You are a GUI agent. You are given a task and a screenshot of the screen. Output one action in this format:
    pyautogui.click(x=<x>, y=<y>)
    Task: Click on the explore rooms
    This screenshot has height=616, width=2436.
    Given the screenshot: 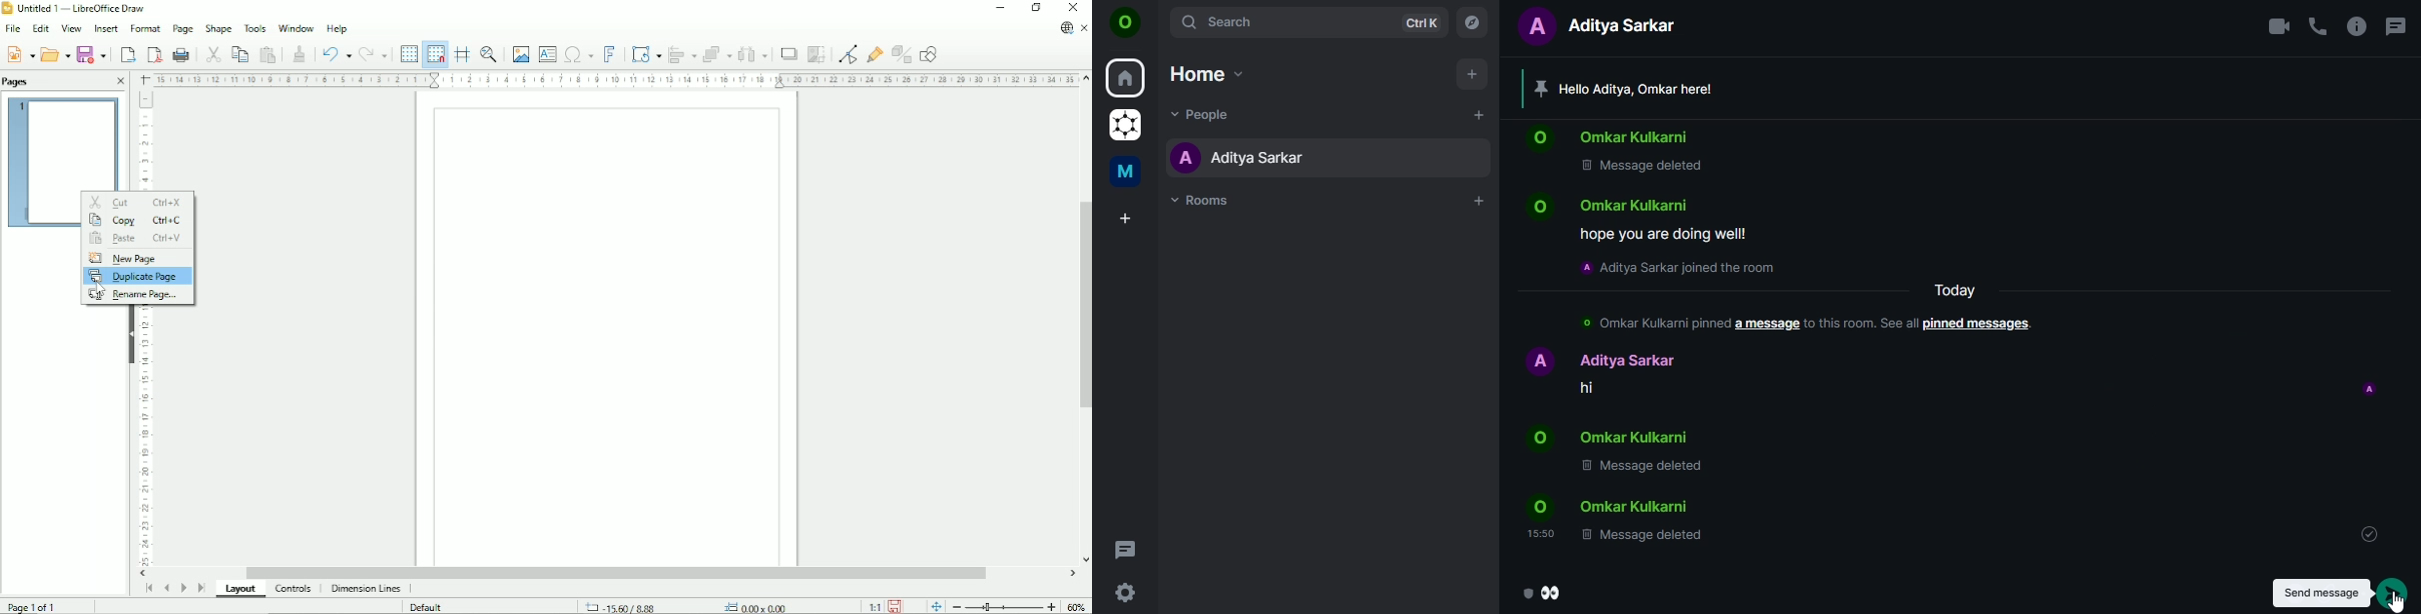 What is the action you would take?
    pyautogui.click(x=1473, y=23)
    